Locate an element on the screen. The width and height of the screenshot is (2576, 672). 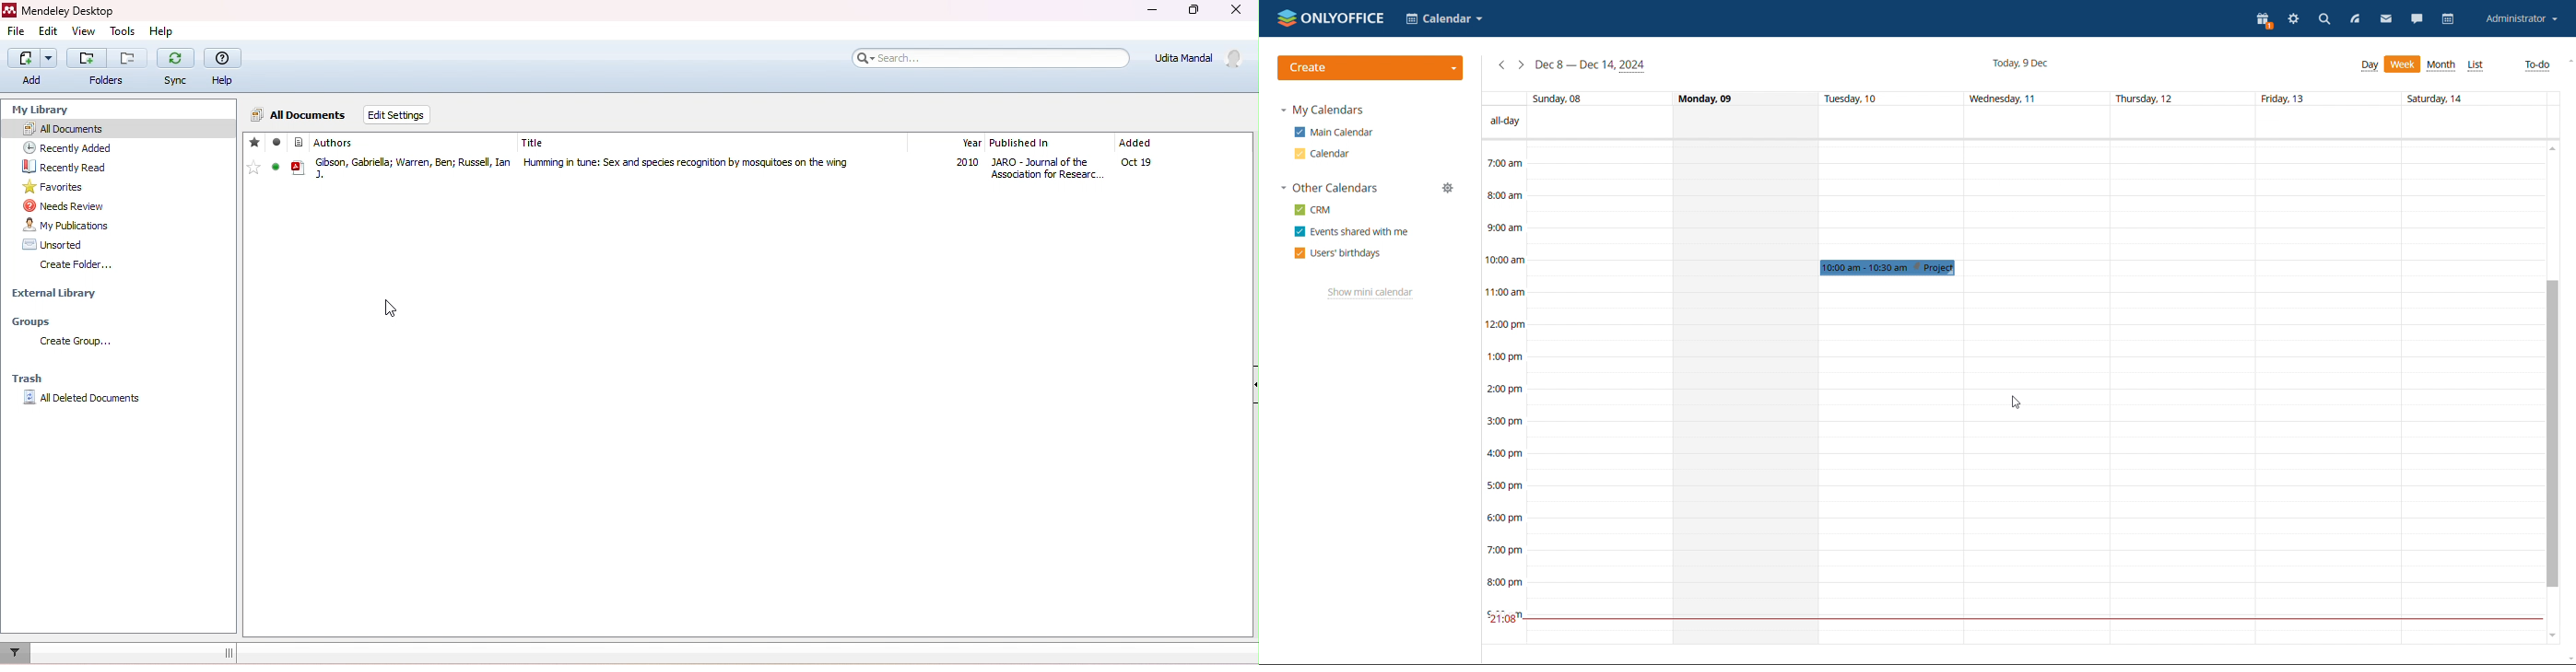
add favorite is located at coordinates (256, 169).